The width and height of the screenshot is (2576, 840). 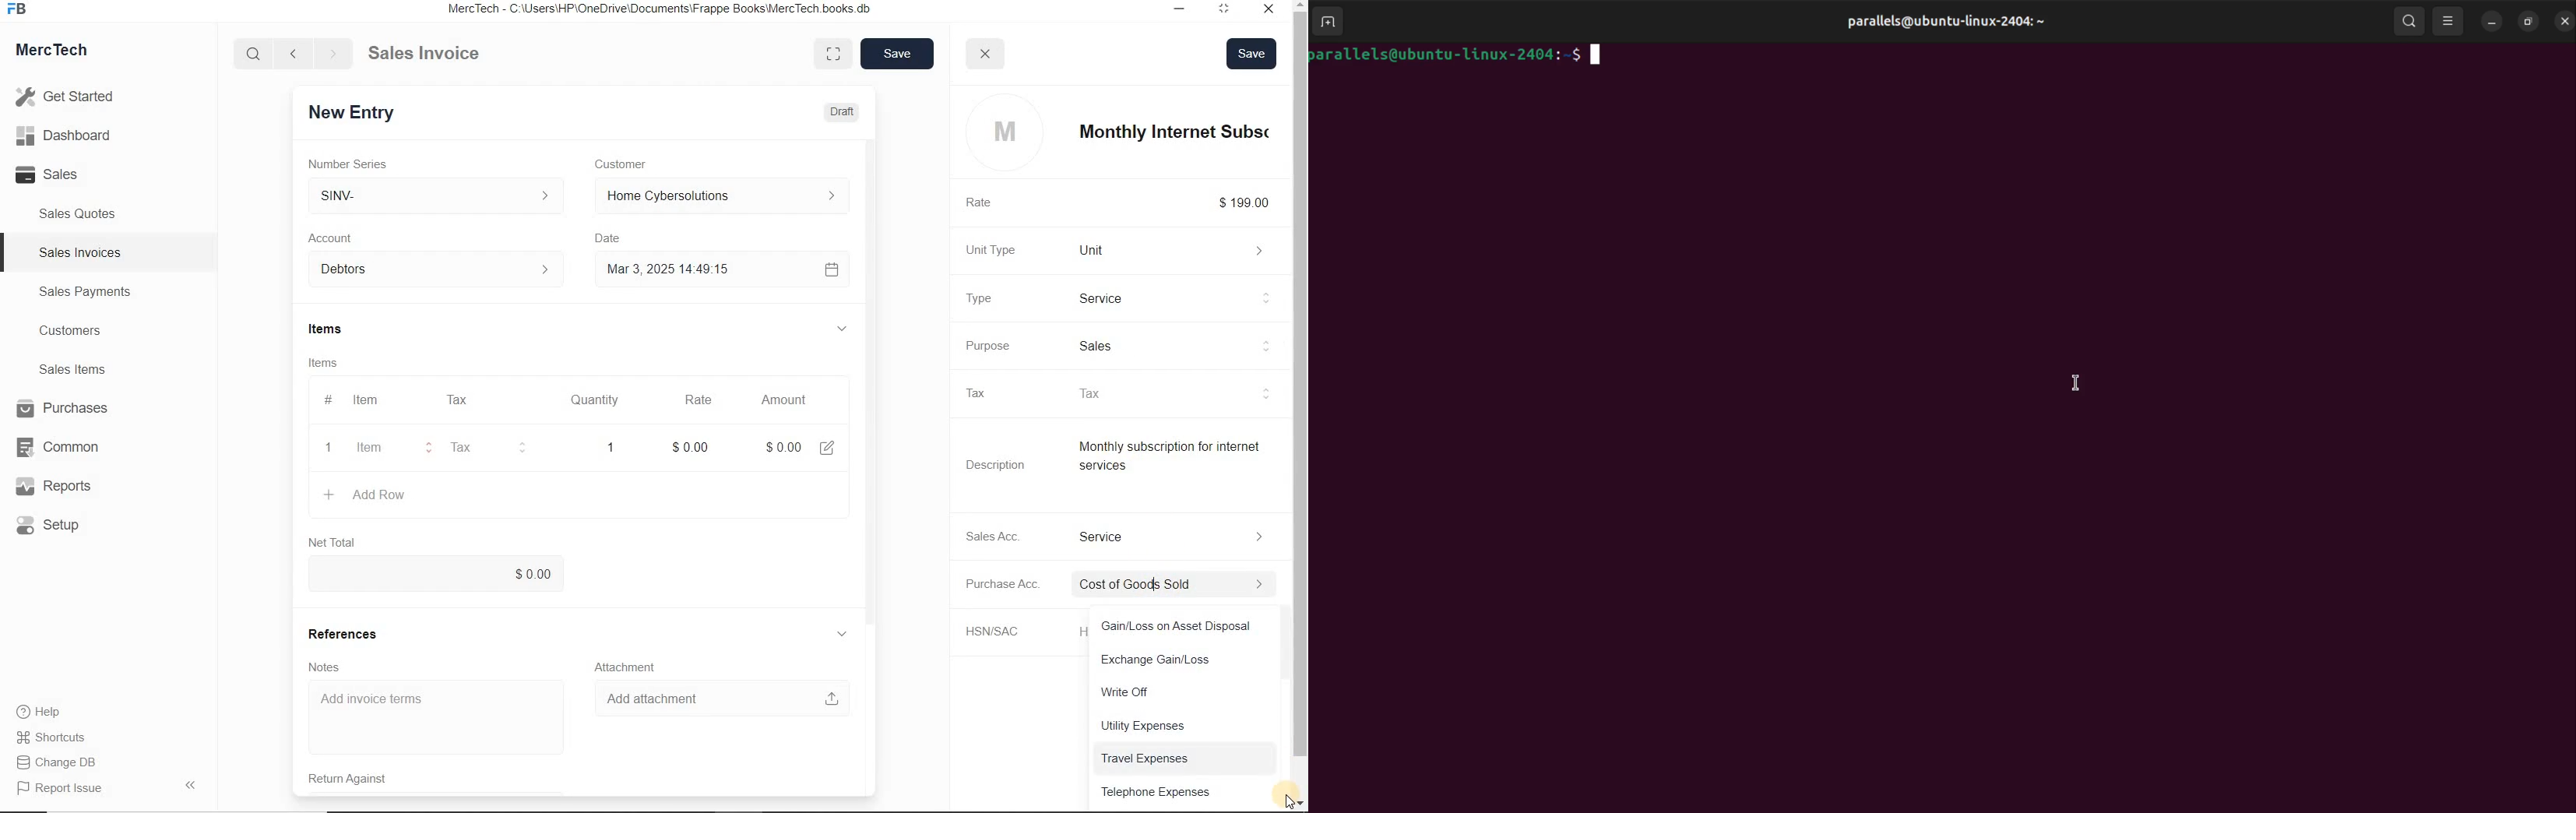 What do you see at coordinates (255, 54) in the screenshot?
I see `Search` at bounding box center [255, 54].